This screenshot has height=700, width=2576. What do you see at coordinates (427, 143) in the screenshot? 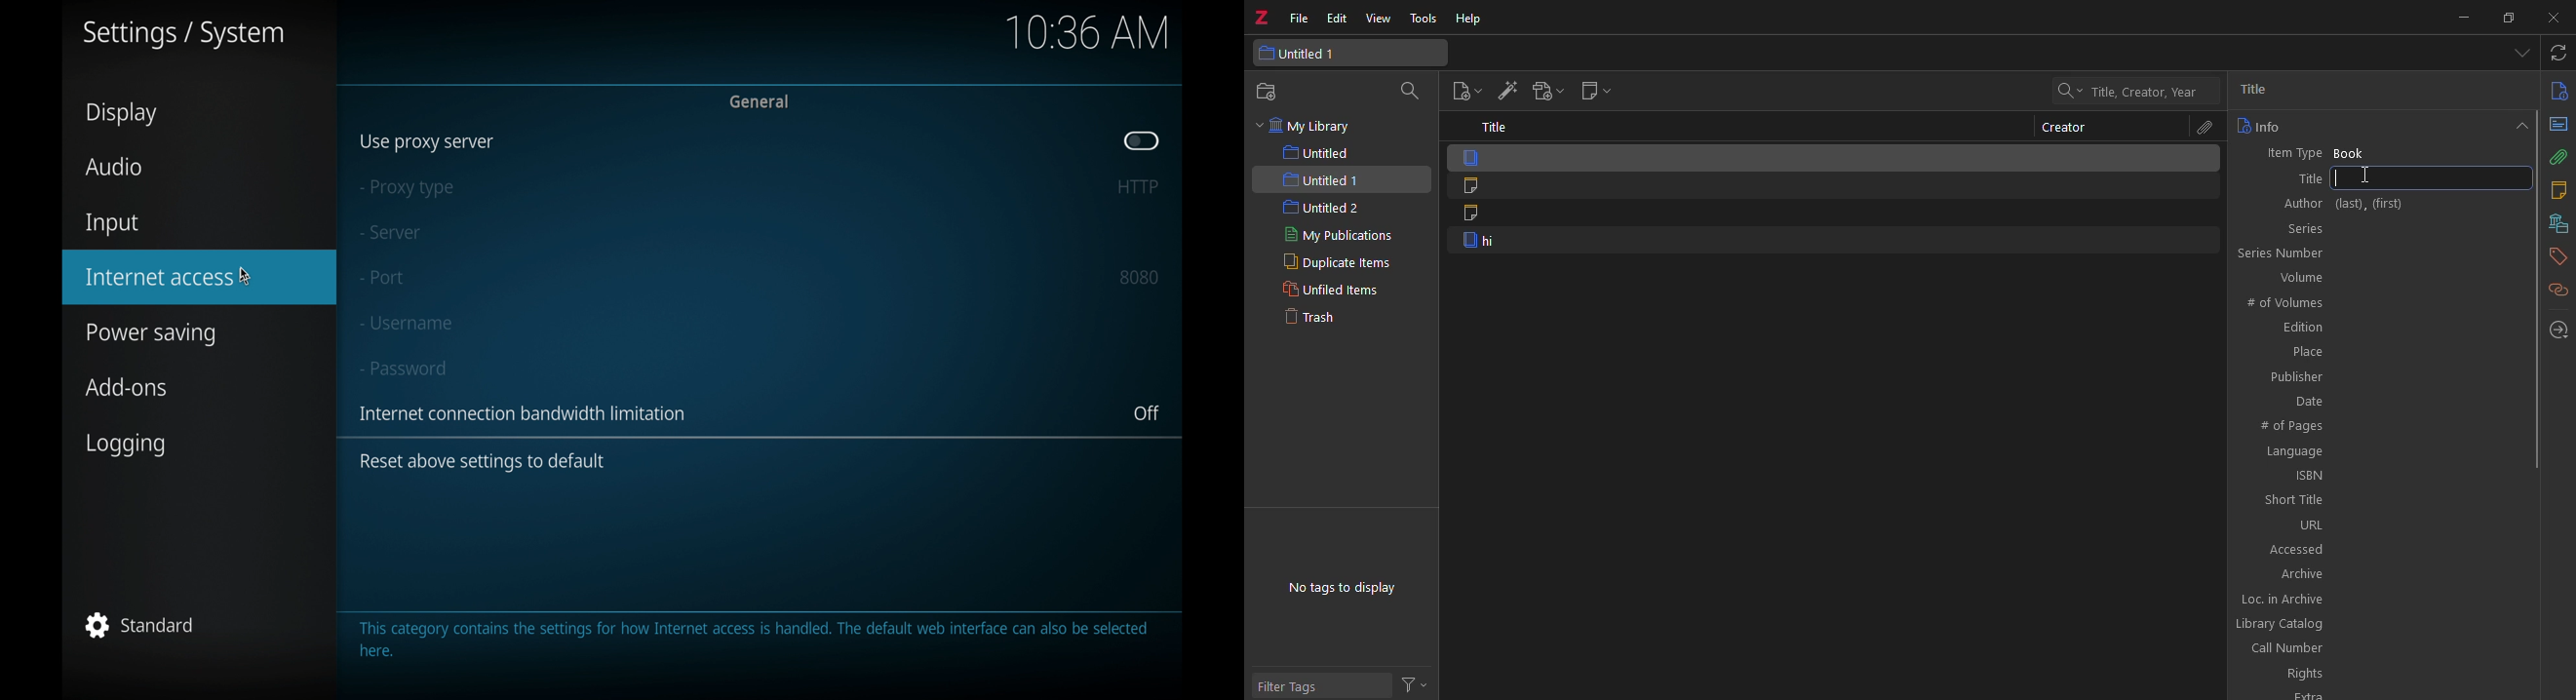
I see `use proxy server` at bounding box center [427, 143].